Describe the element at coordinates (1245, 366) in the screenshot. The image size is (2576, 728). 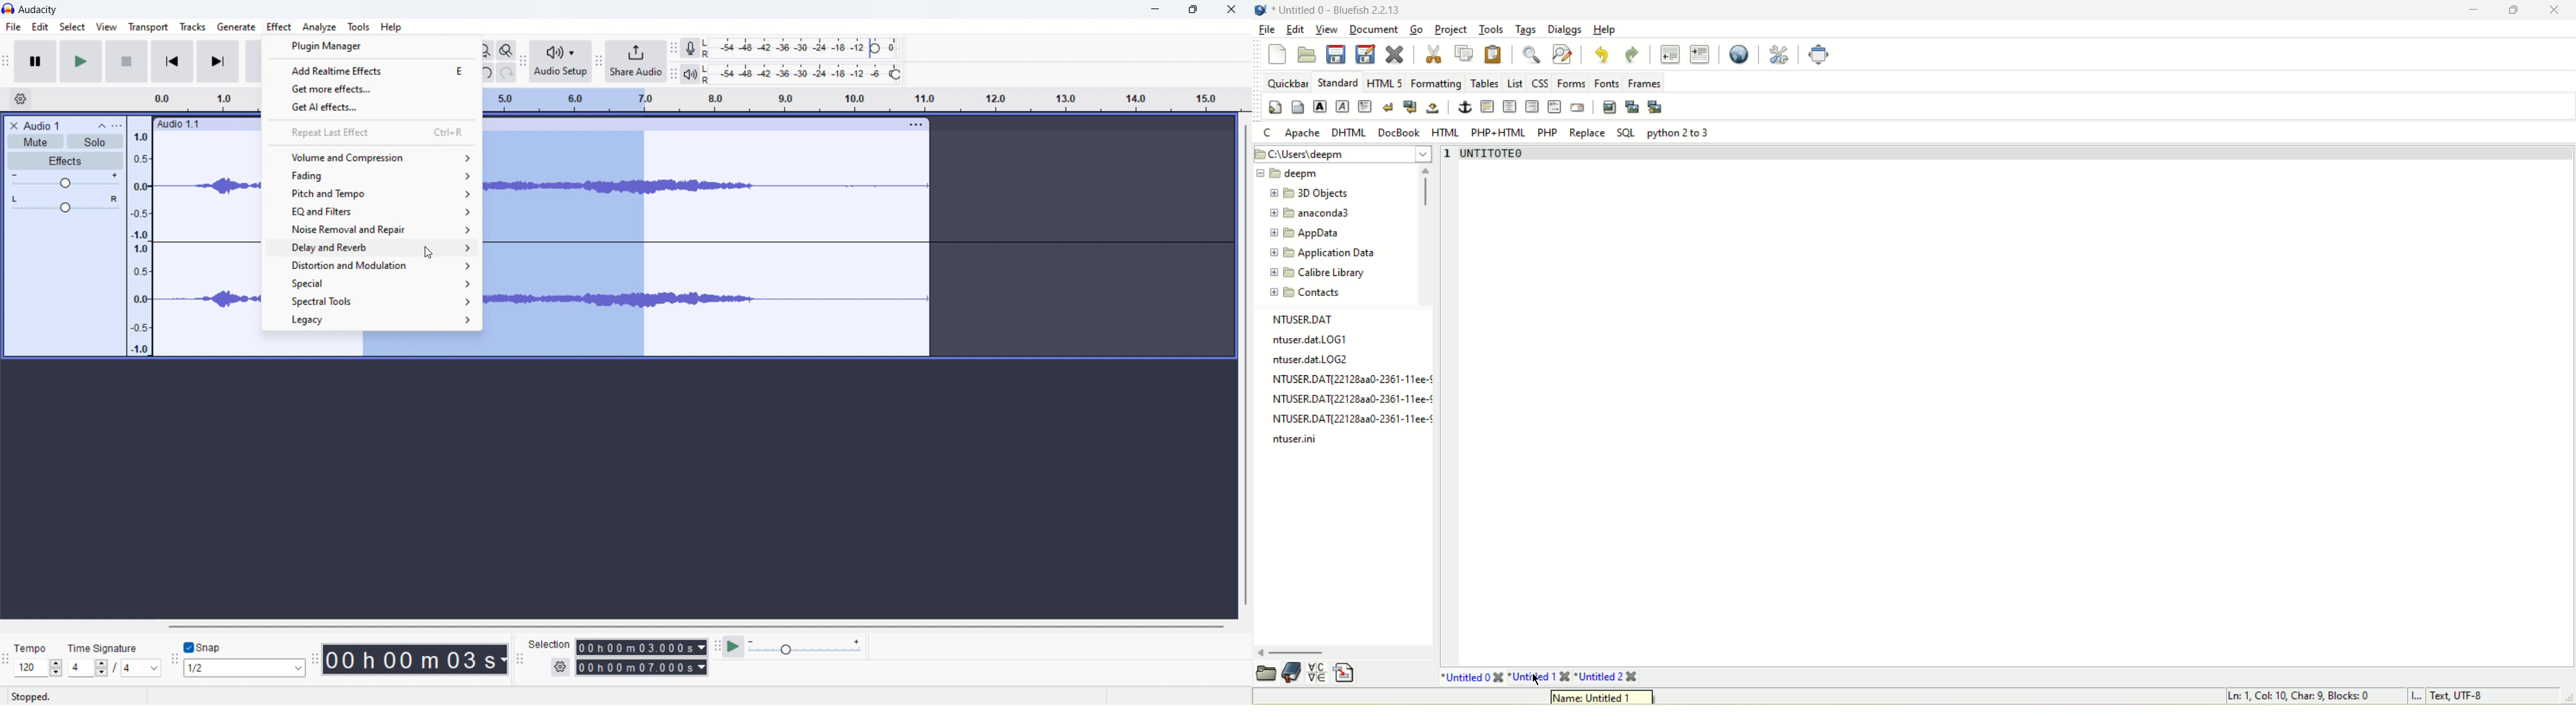
I see `vertical scrollbar` at that location.